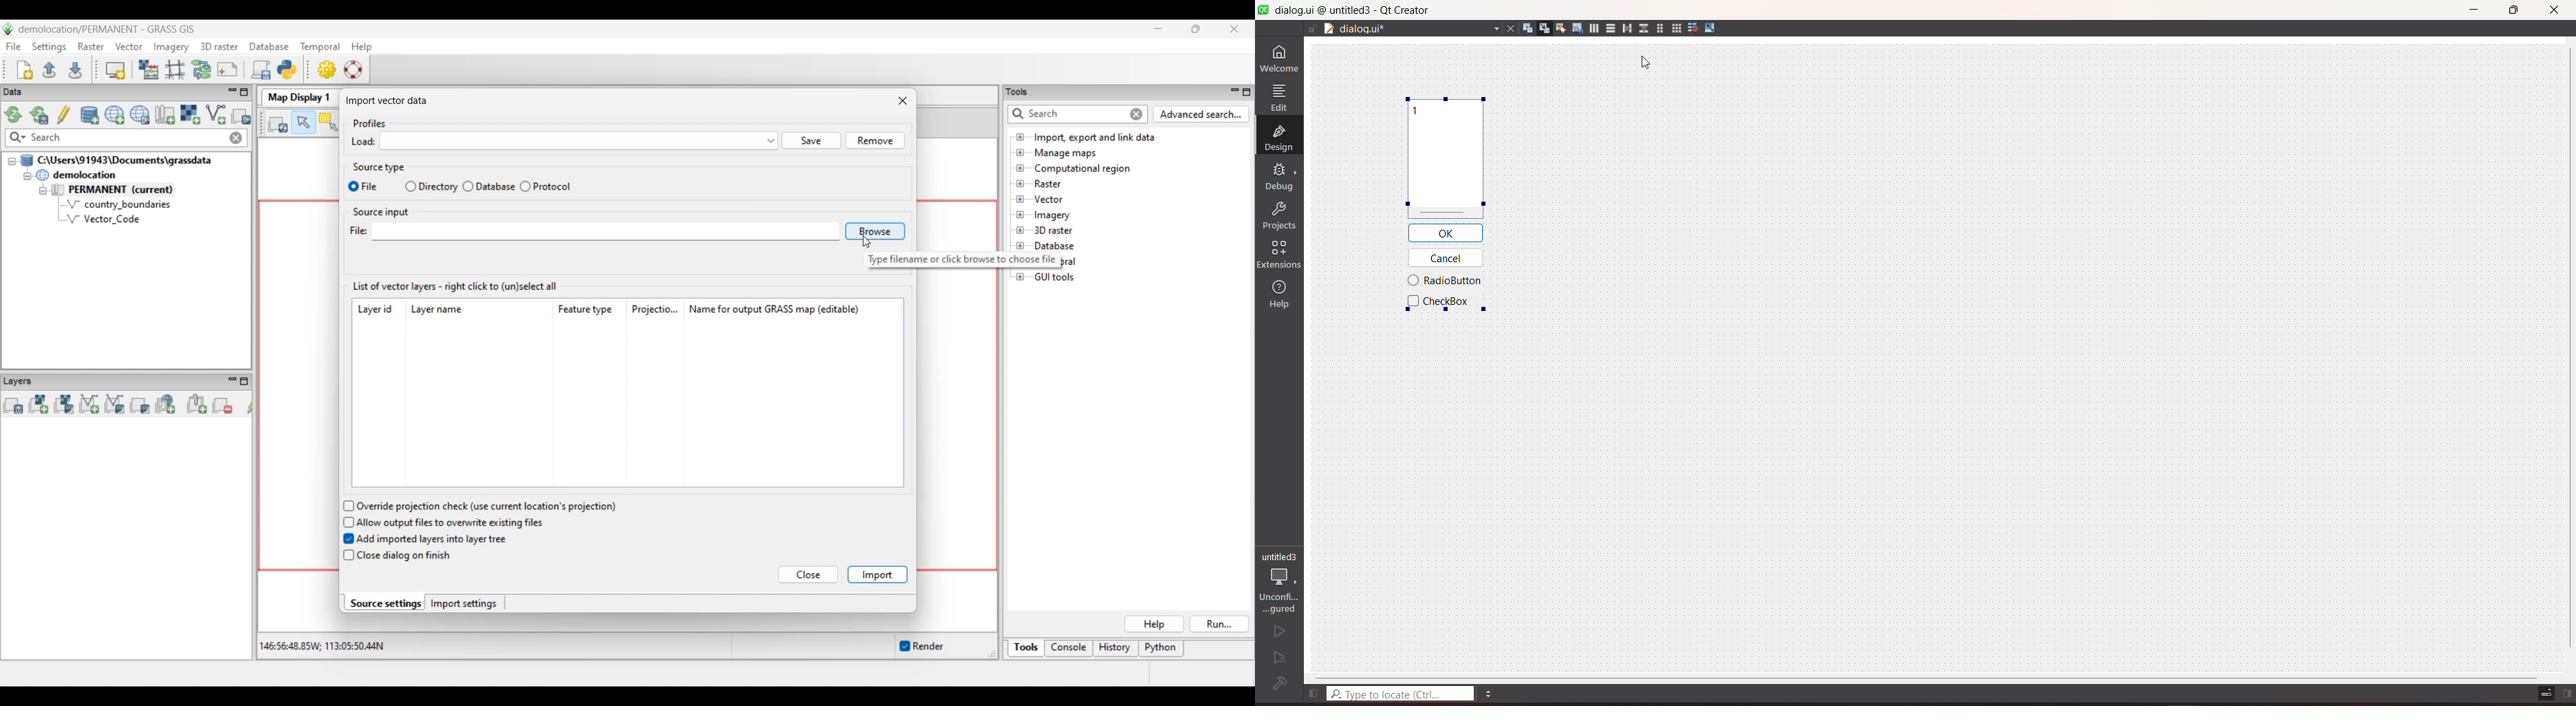 The height and width of the screenshot is (728, 2576). Describe the element at coordinates (1281, 581) in the screenshot. I see `project setting` at that location.